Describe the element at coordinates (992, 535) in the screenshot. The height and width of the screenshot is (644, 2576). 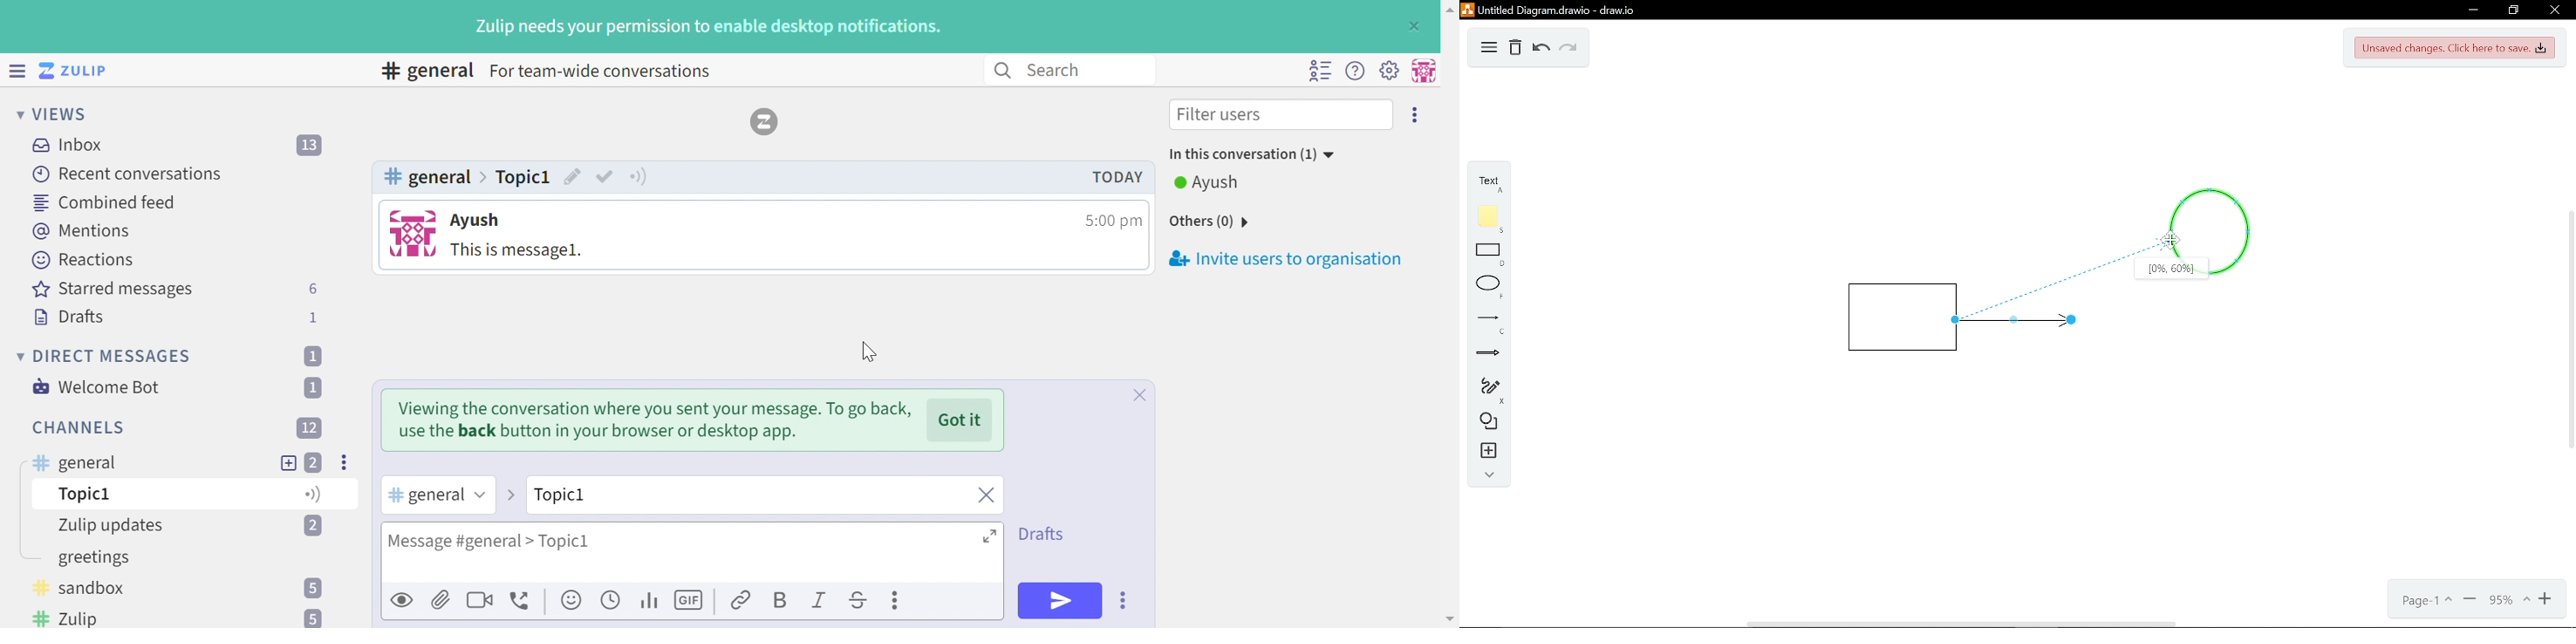
I see `Expand compose box` at that location.